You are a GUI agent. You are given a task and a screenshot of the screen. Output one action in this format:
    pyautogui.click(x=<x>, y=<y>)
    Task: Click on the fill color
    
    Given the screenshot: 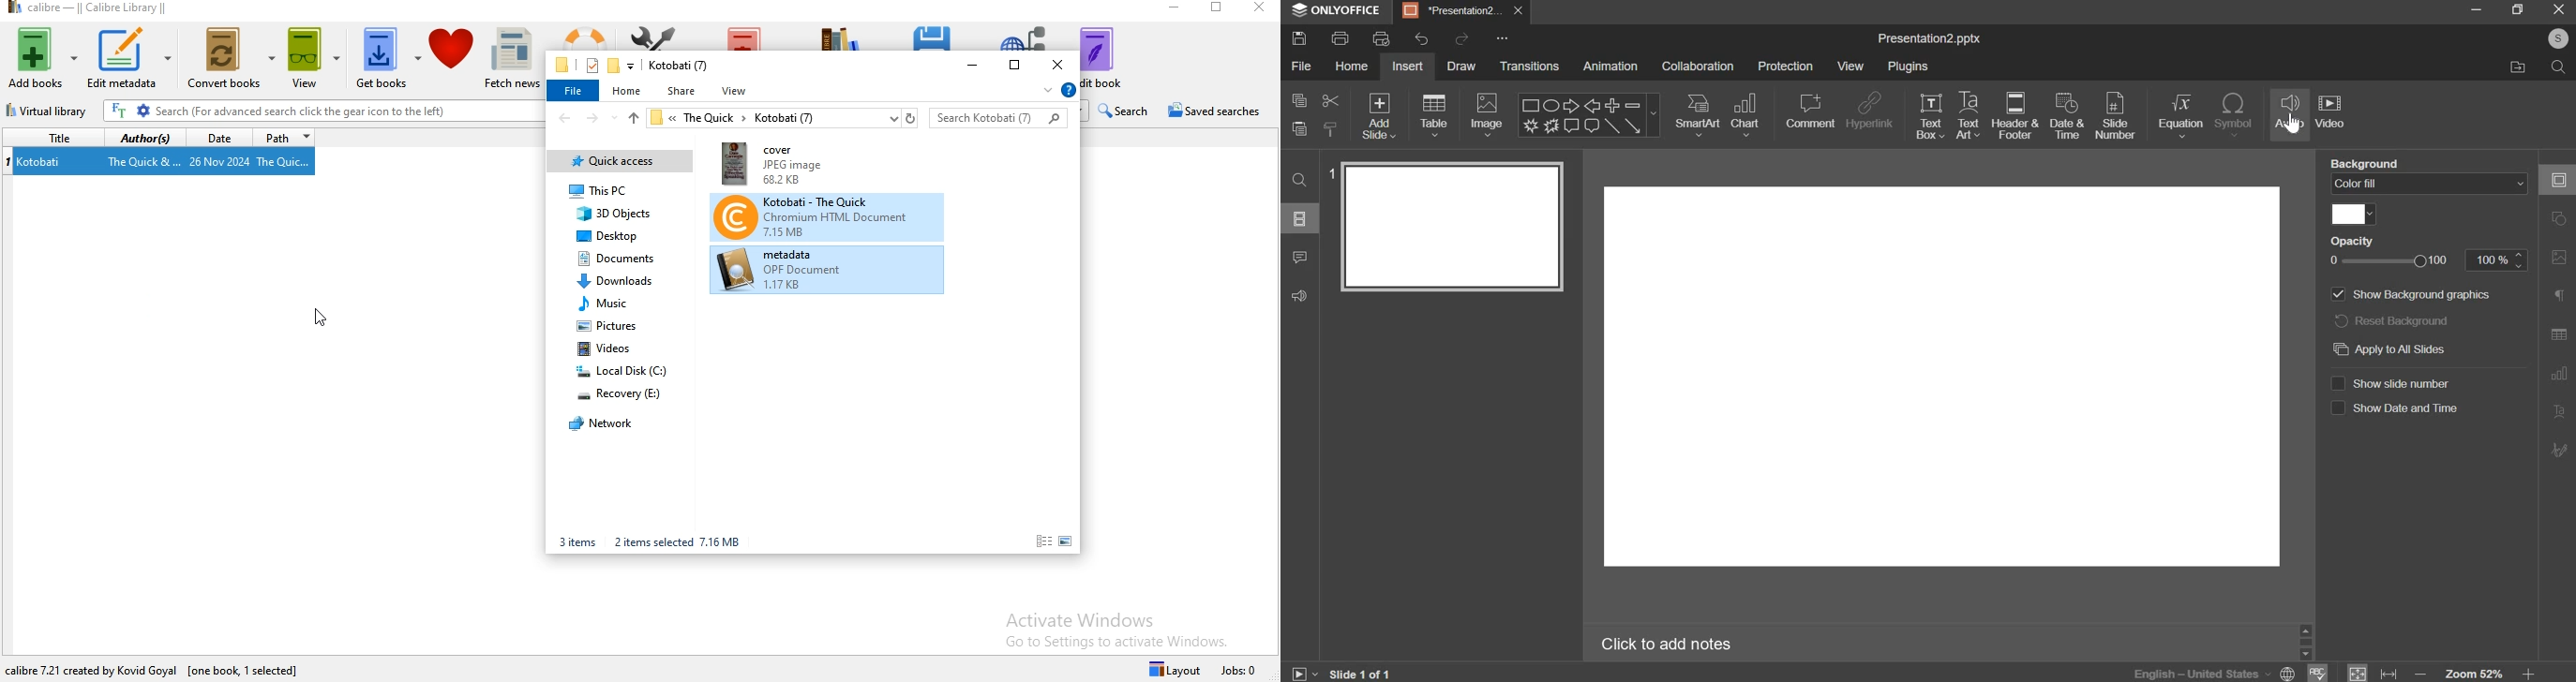 What is the action you would take?
    pyautogui.click(x=2356, y=214)
    